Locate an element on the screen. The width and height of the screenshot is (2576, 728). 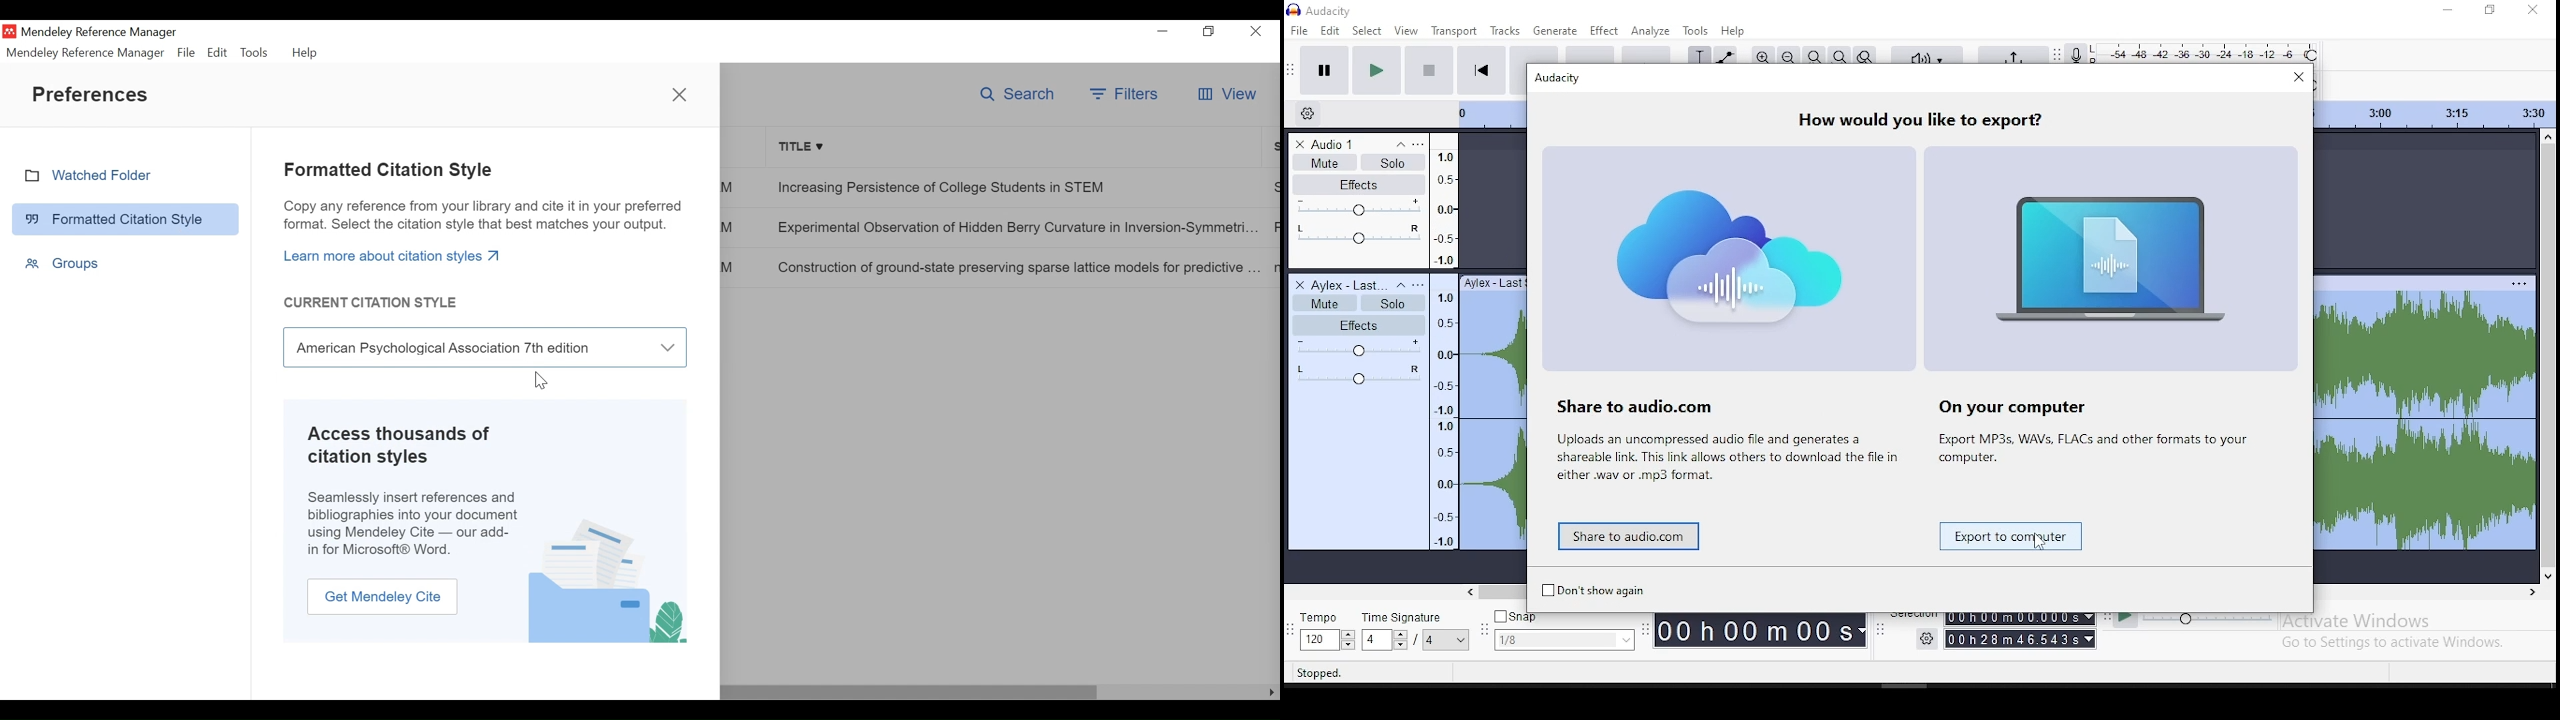
Current Citations Style is located at coordinates (374, 302).